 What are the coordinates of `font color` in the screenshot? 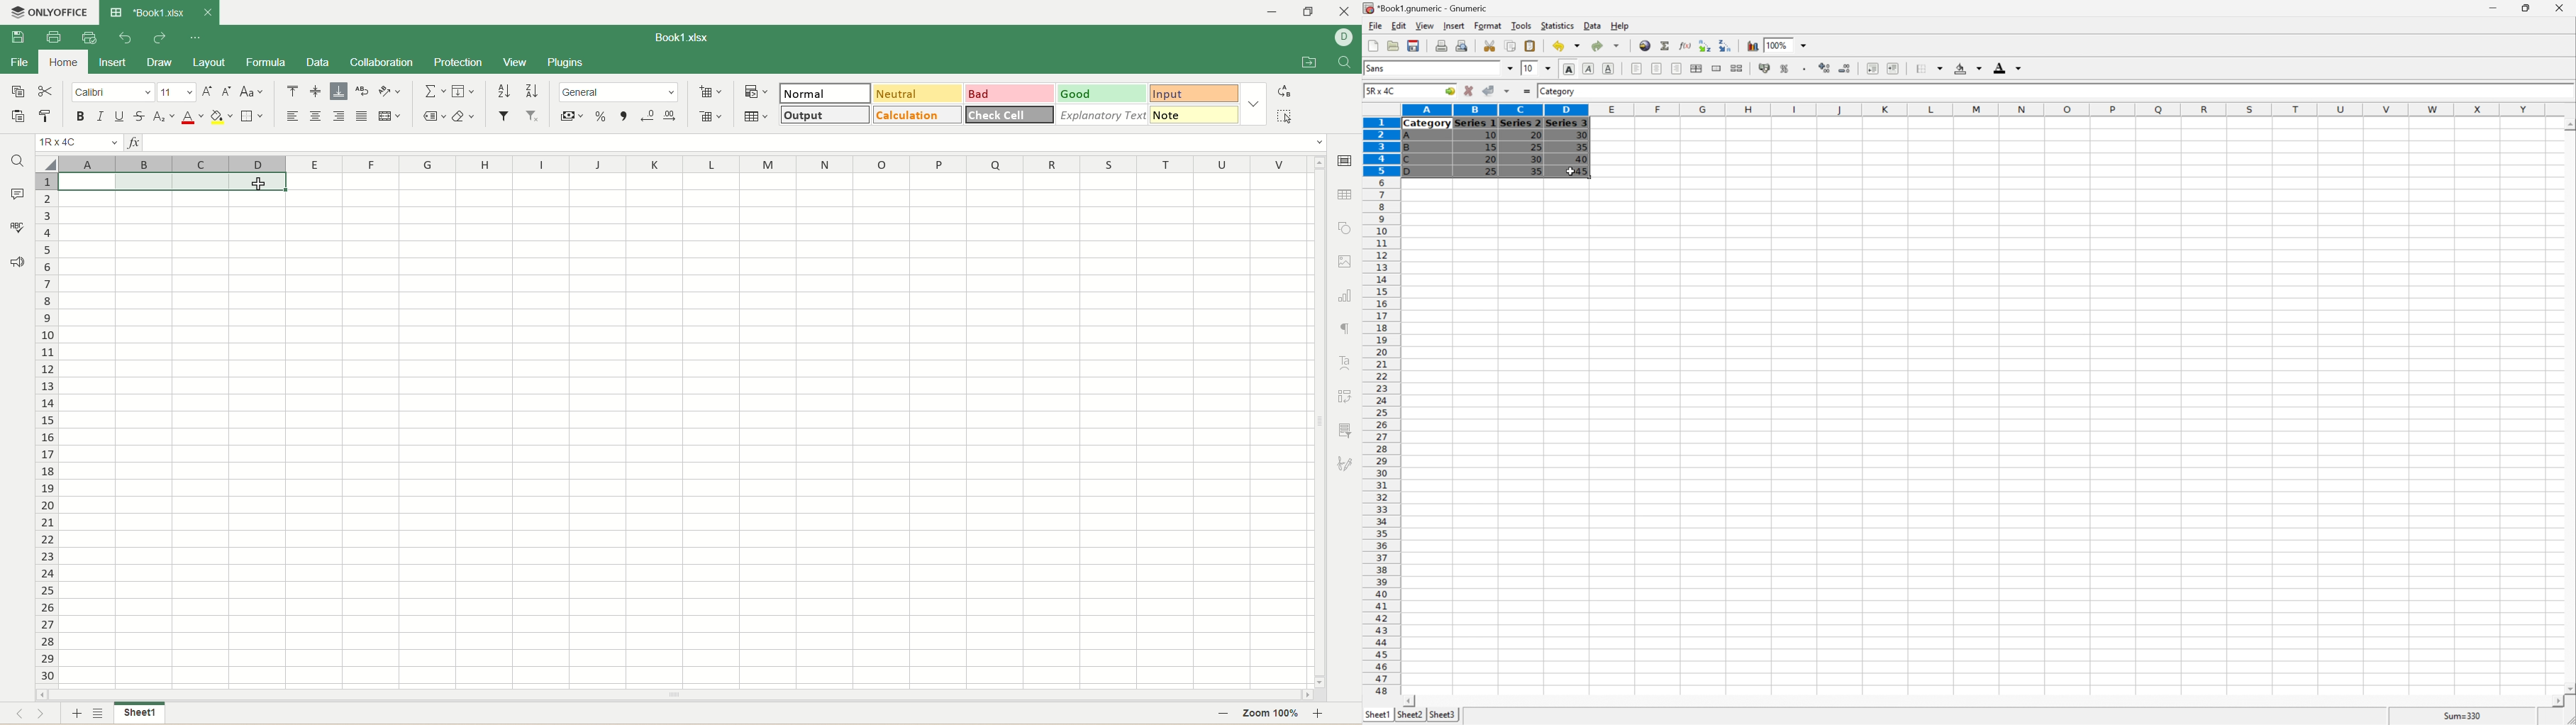 It's located at (192, 118).